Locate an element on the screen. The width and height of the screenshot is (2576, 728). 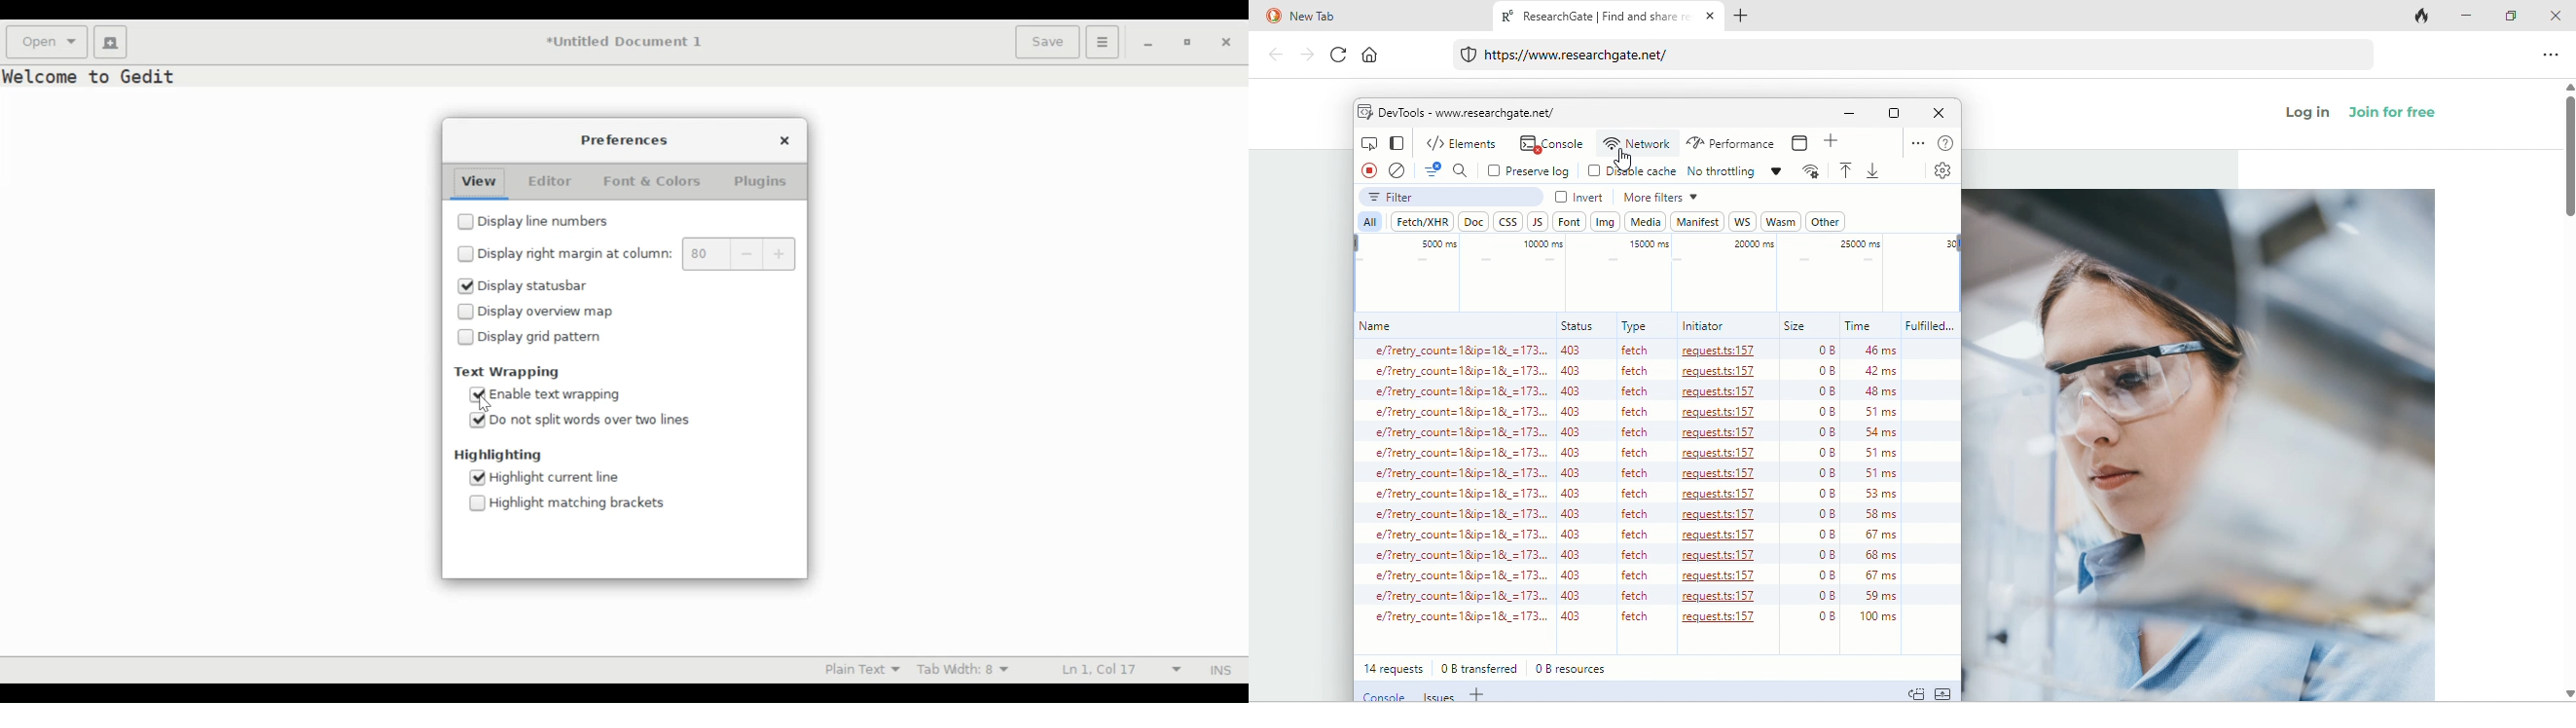
reload is located at coordinates (1334, 56).